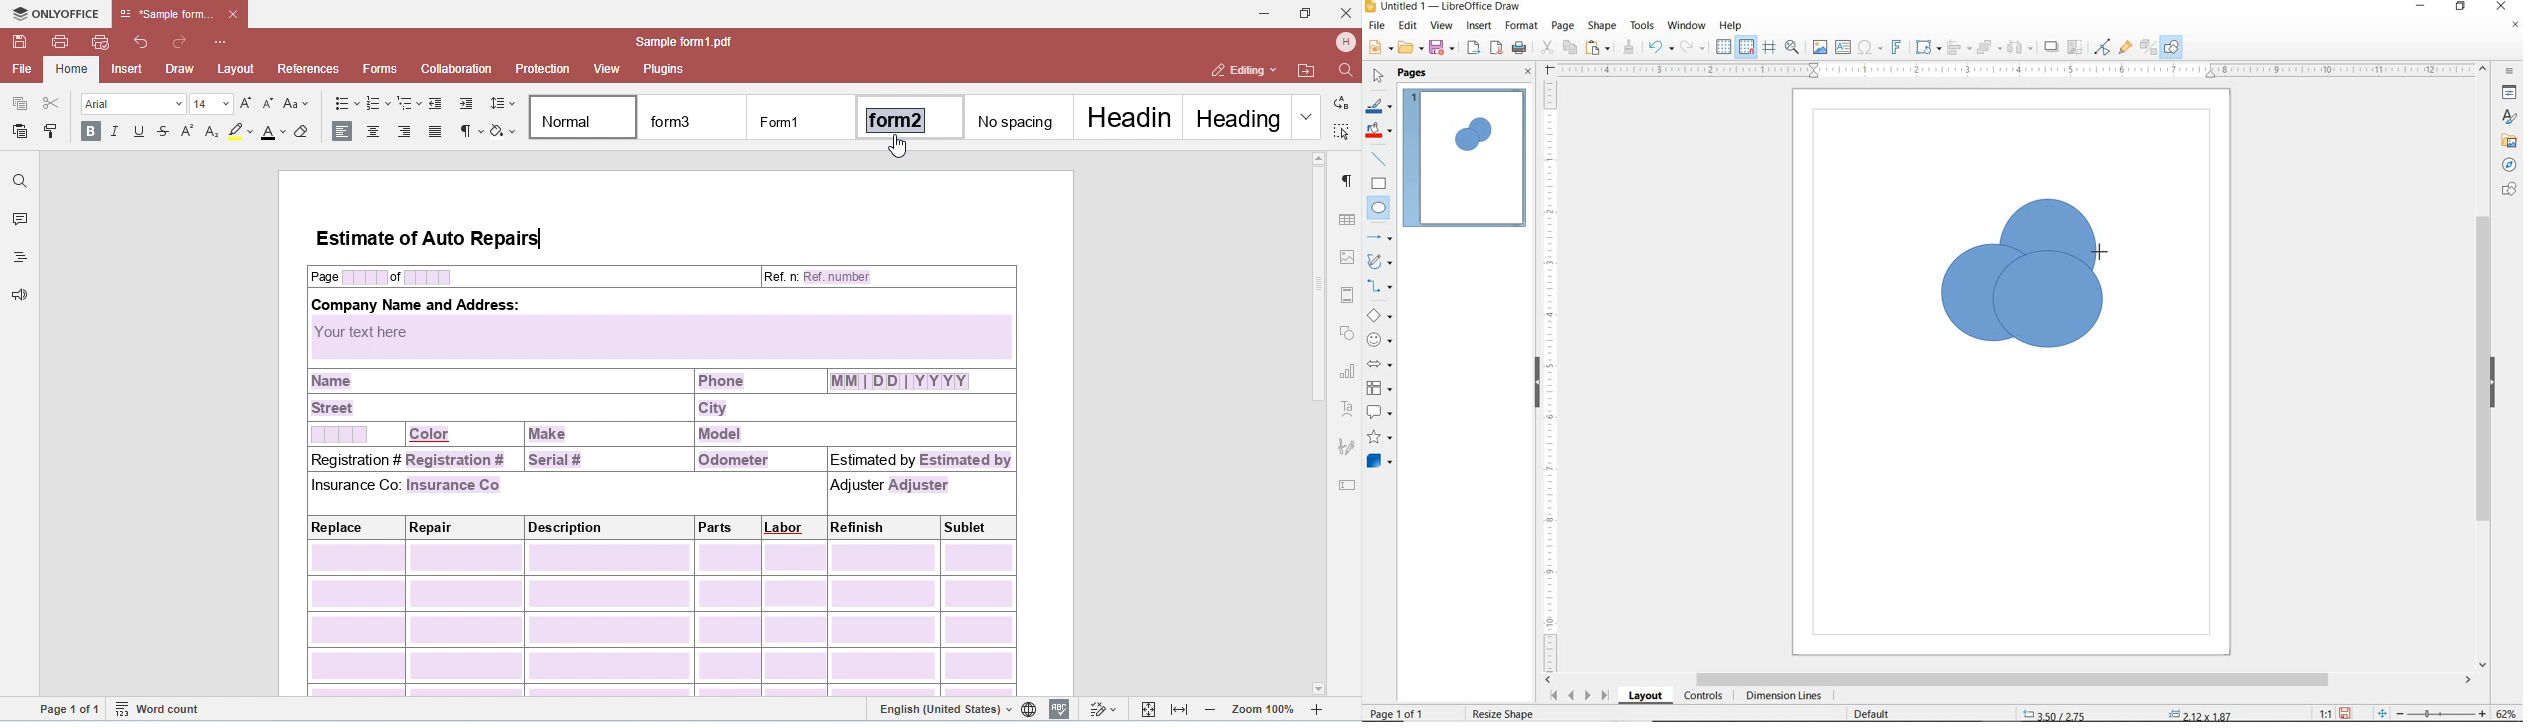 Image resolution: width=2548 pixels, height=728 pixels. What do you see at coordinates (2512, 95) in the screenshot?
I see `PROPERTIES` at bounding box center [2512, 95].